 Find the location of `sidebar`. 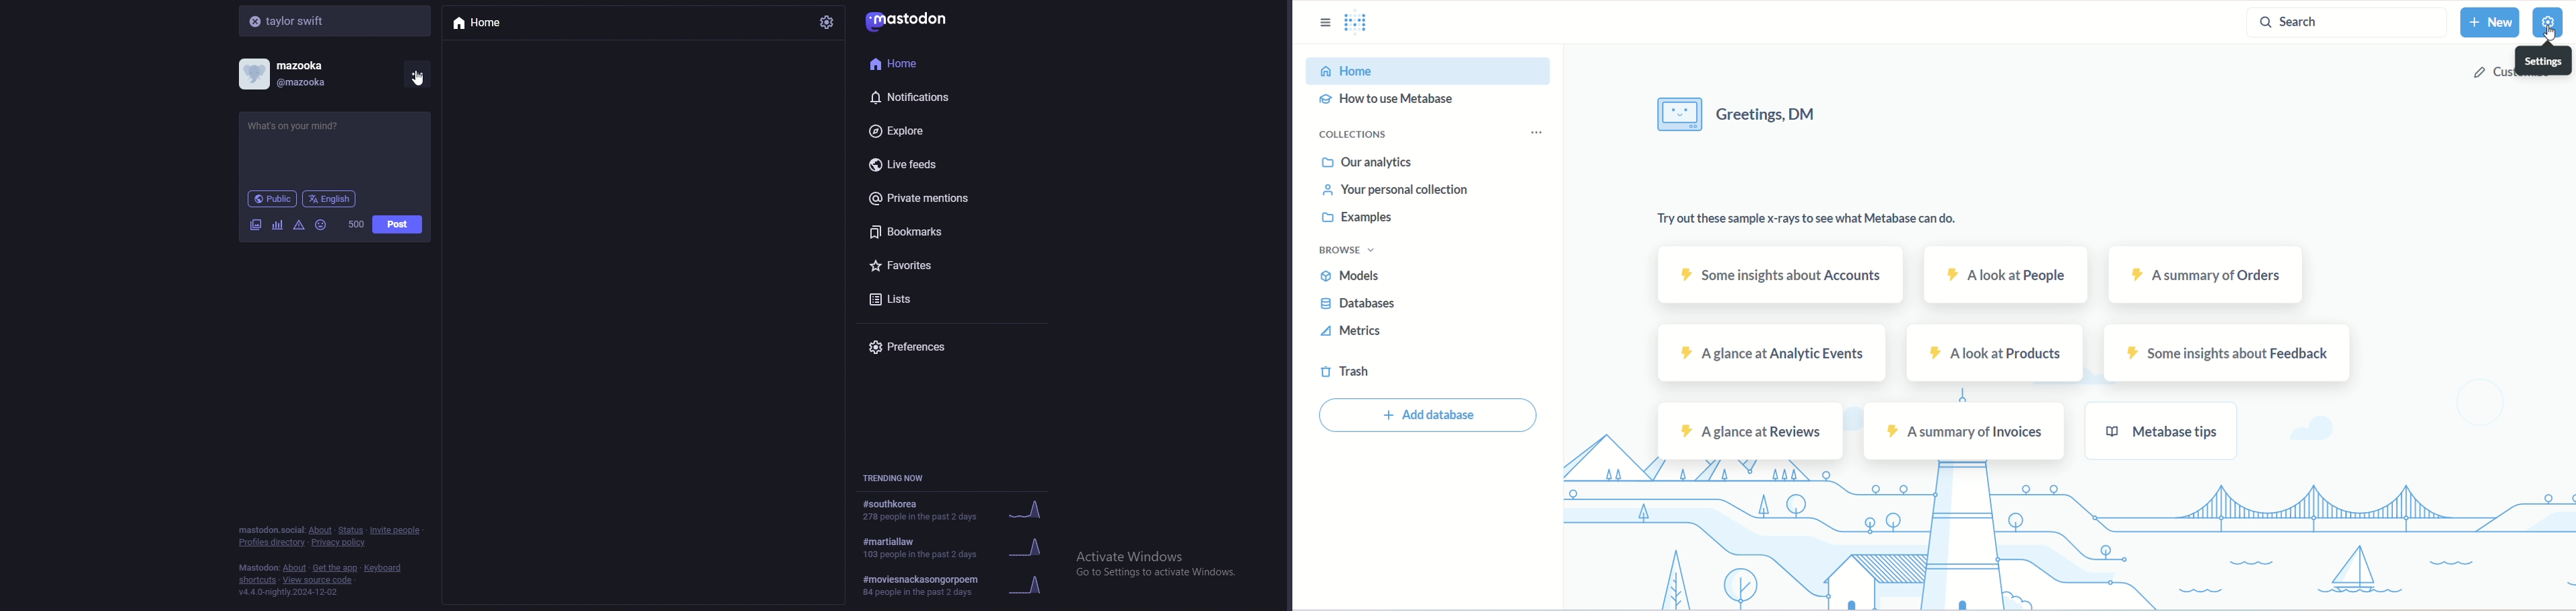

sidebar is located at coordinates (1317, 22).